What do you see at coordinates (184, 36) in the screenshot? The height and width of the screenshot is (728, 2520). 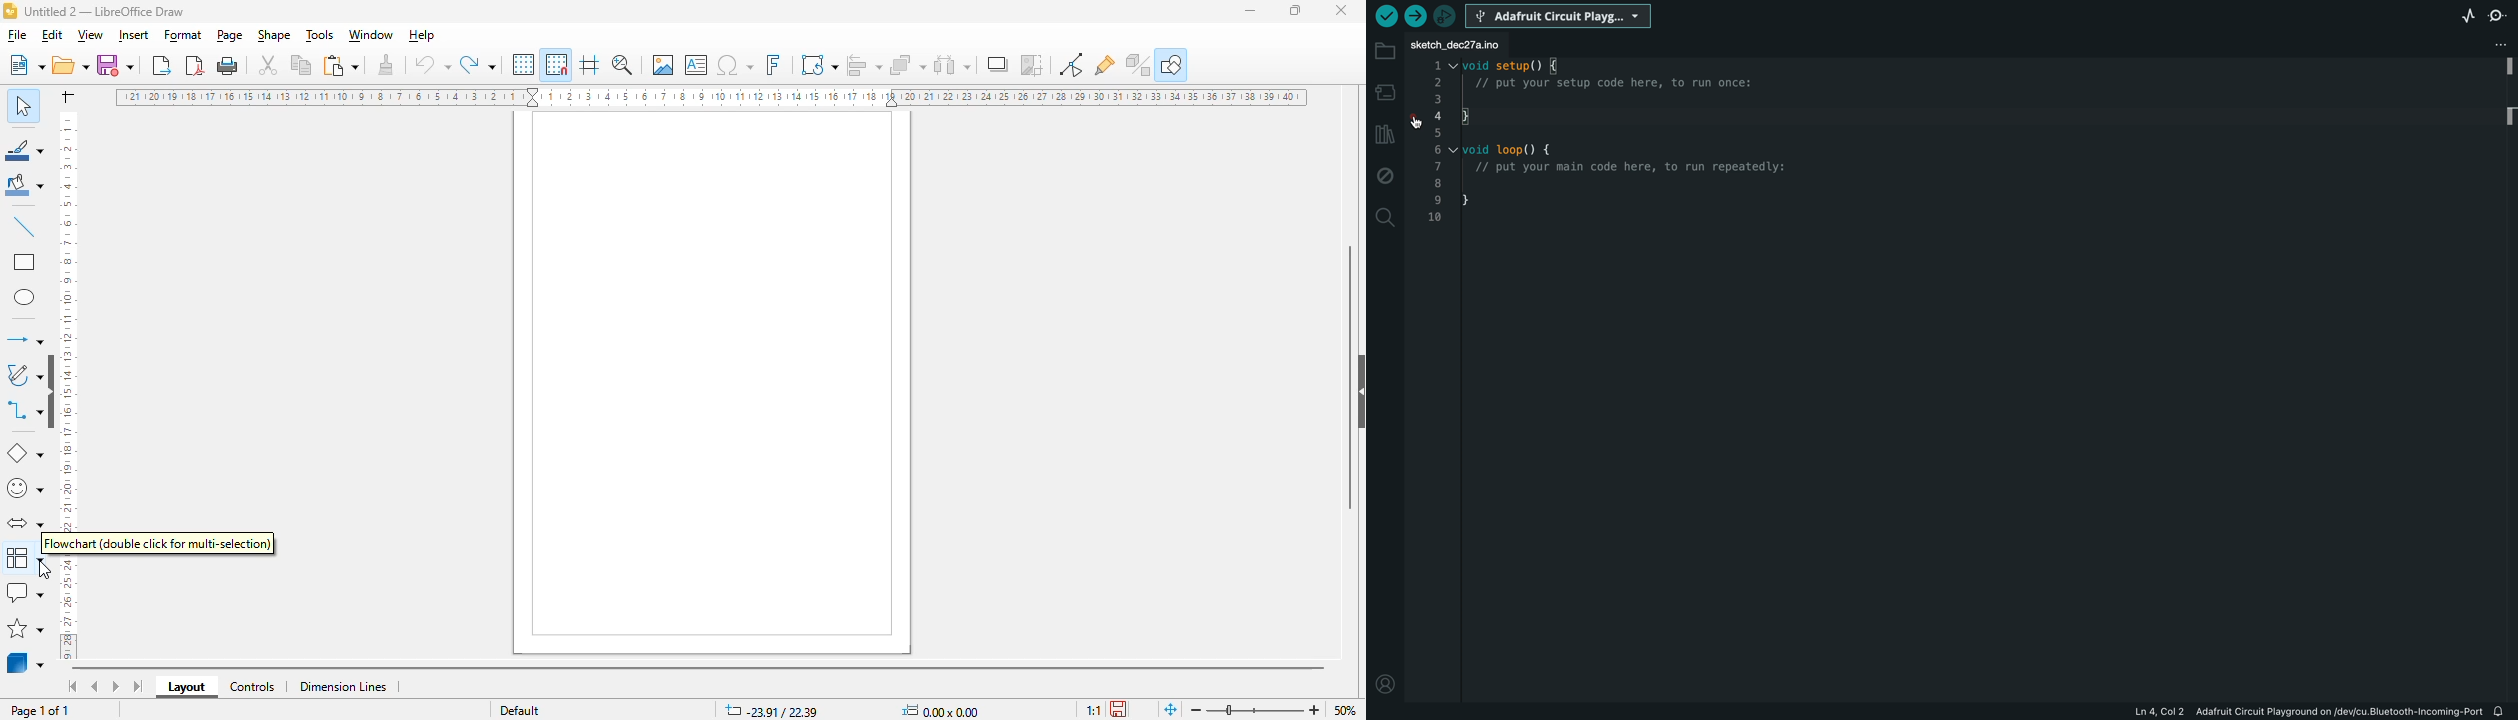 I see `format` at bounding box center [184, 36].